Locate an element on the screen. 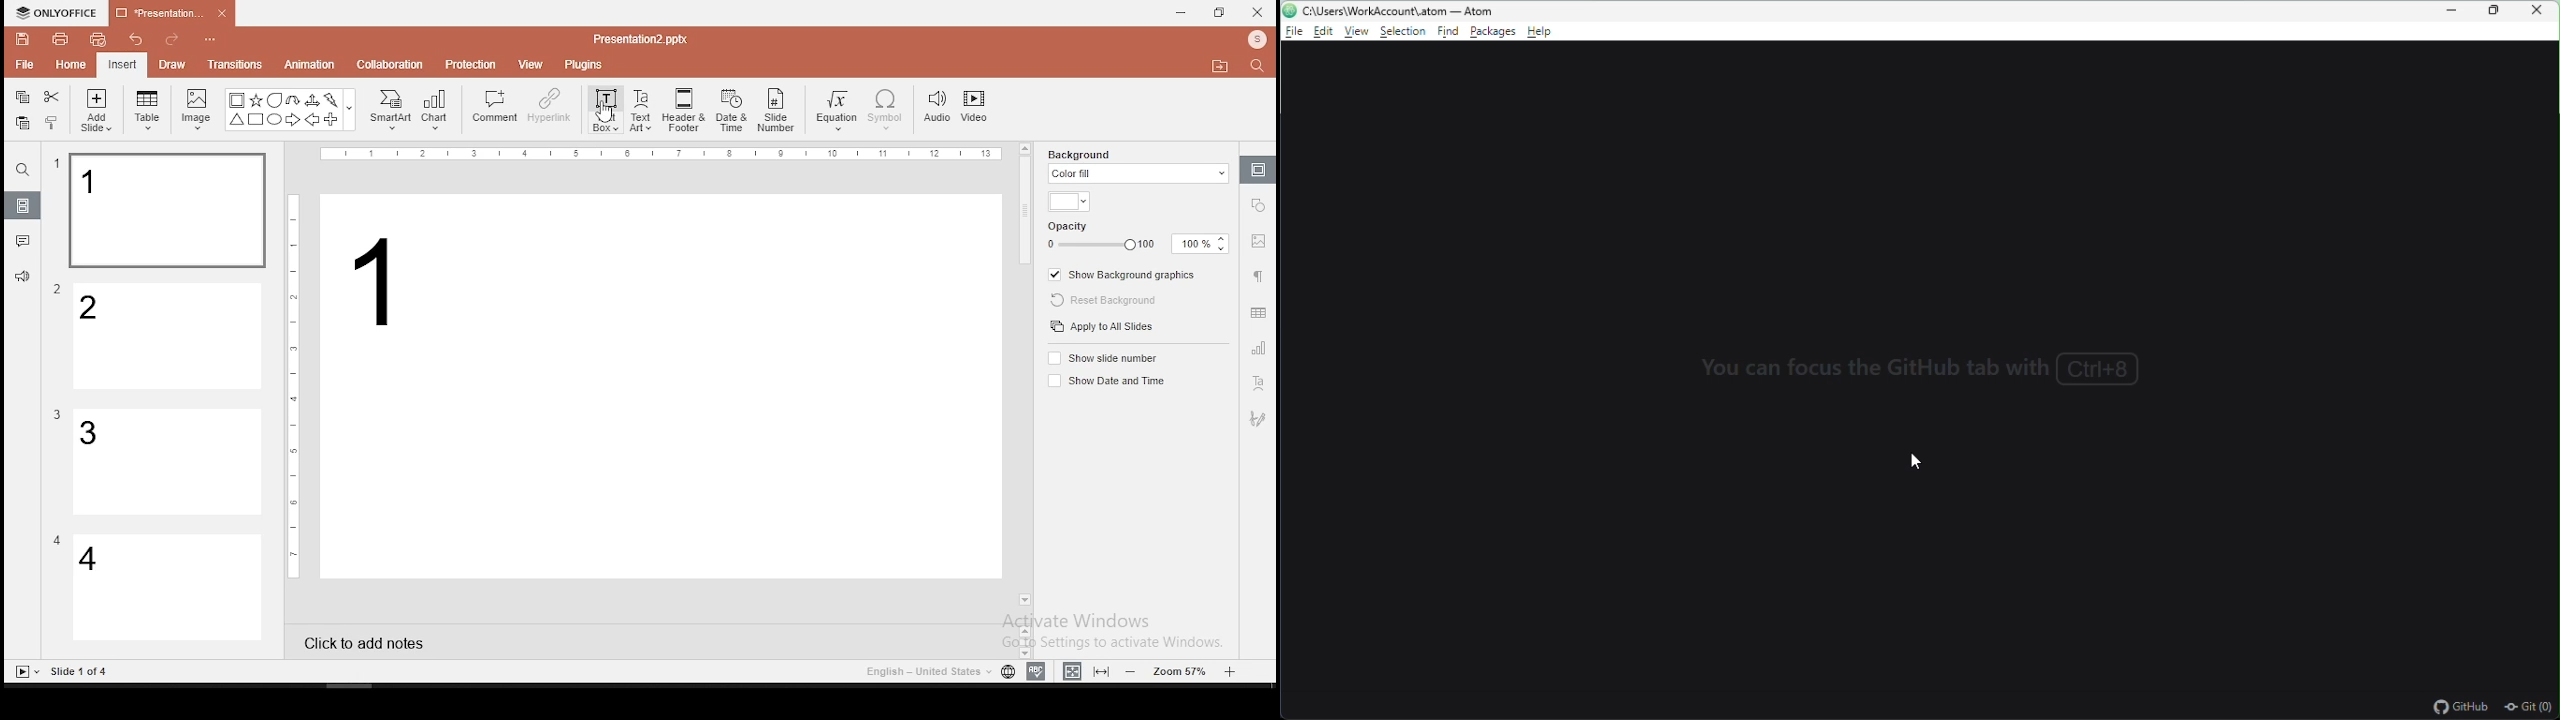  home is located at coordinates (69, 64).